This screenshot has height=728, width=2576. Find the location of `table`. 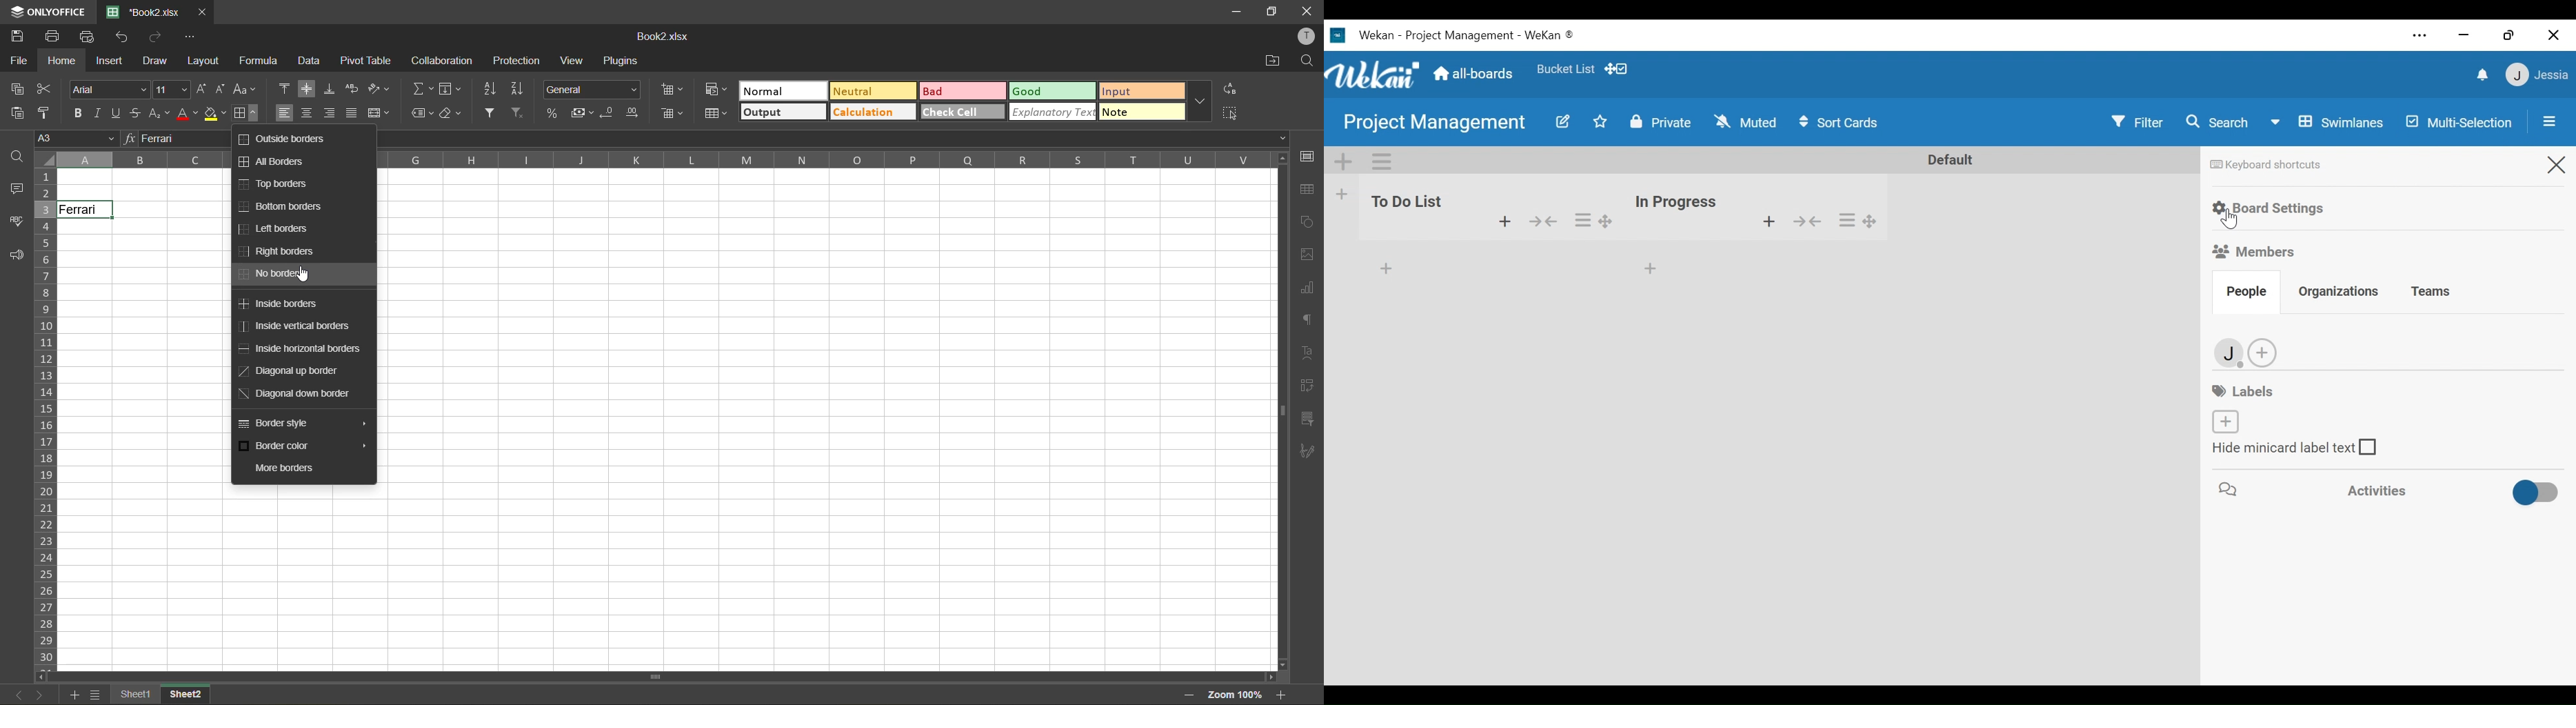

table is located at coordinates (1308, 191).